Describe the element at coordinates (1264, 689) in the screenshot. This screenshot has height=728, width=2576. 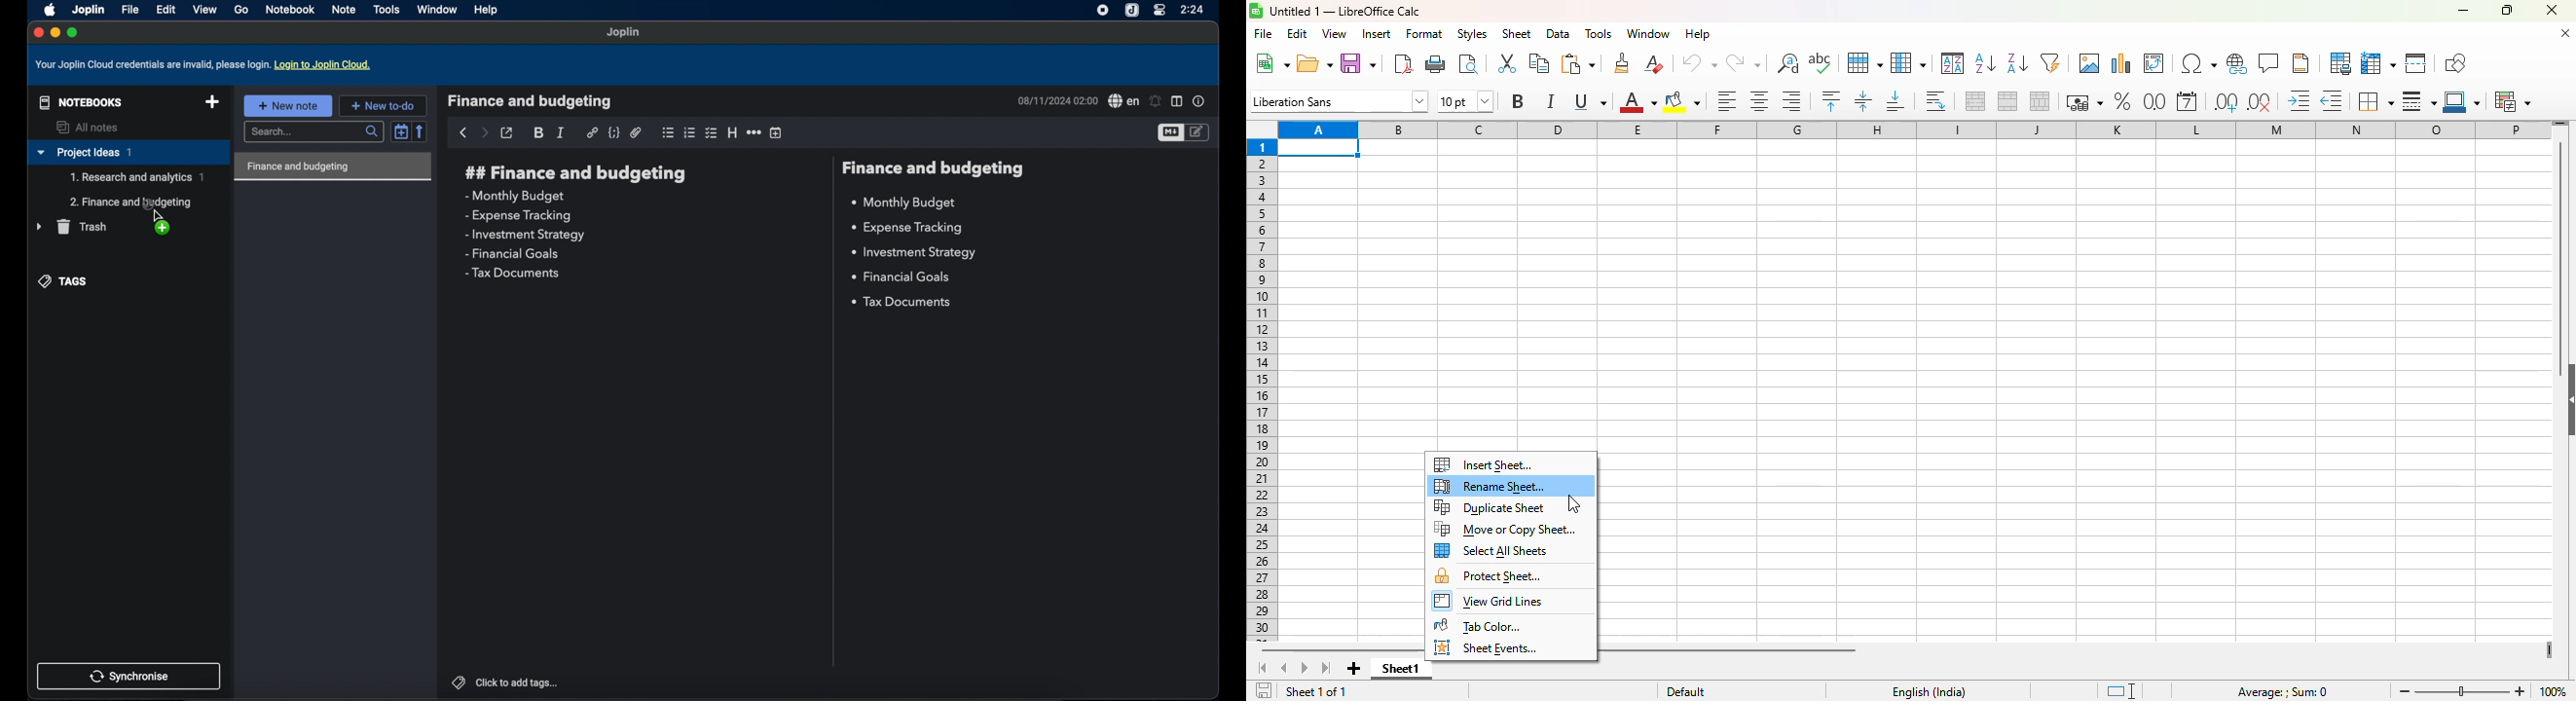
I see `click to save the document` at that location.